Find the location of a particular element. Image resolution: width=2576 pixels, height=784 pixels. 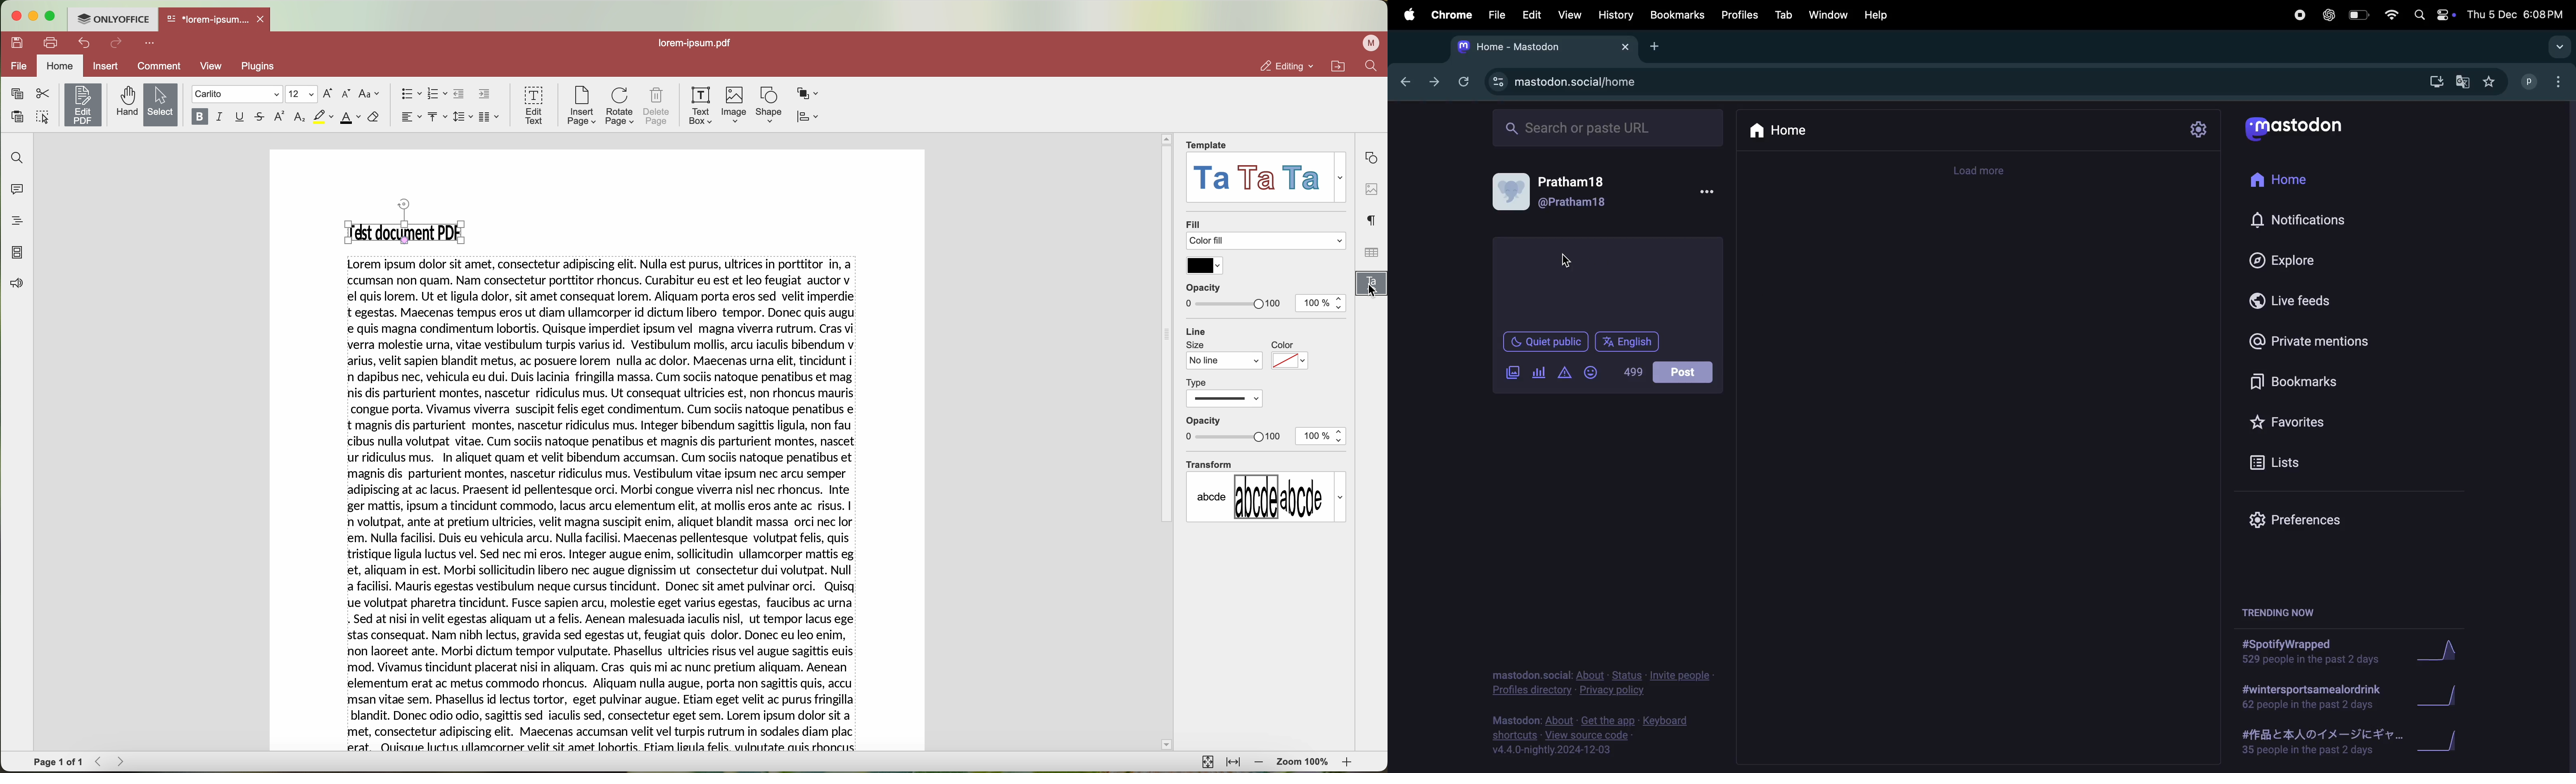

home is located at coordinates (1779, 129).